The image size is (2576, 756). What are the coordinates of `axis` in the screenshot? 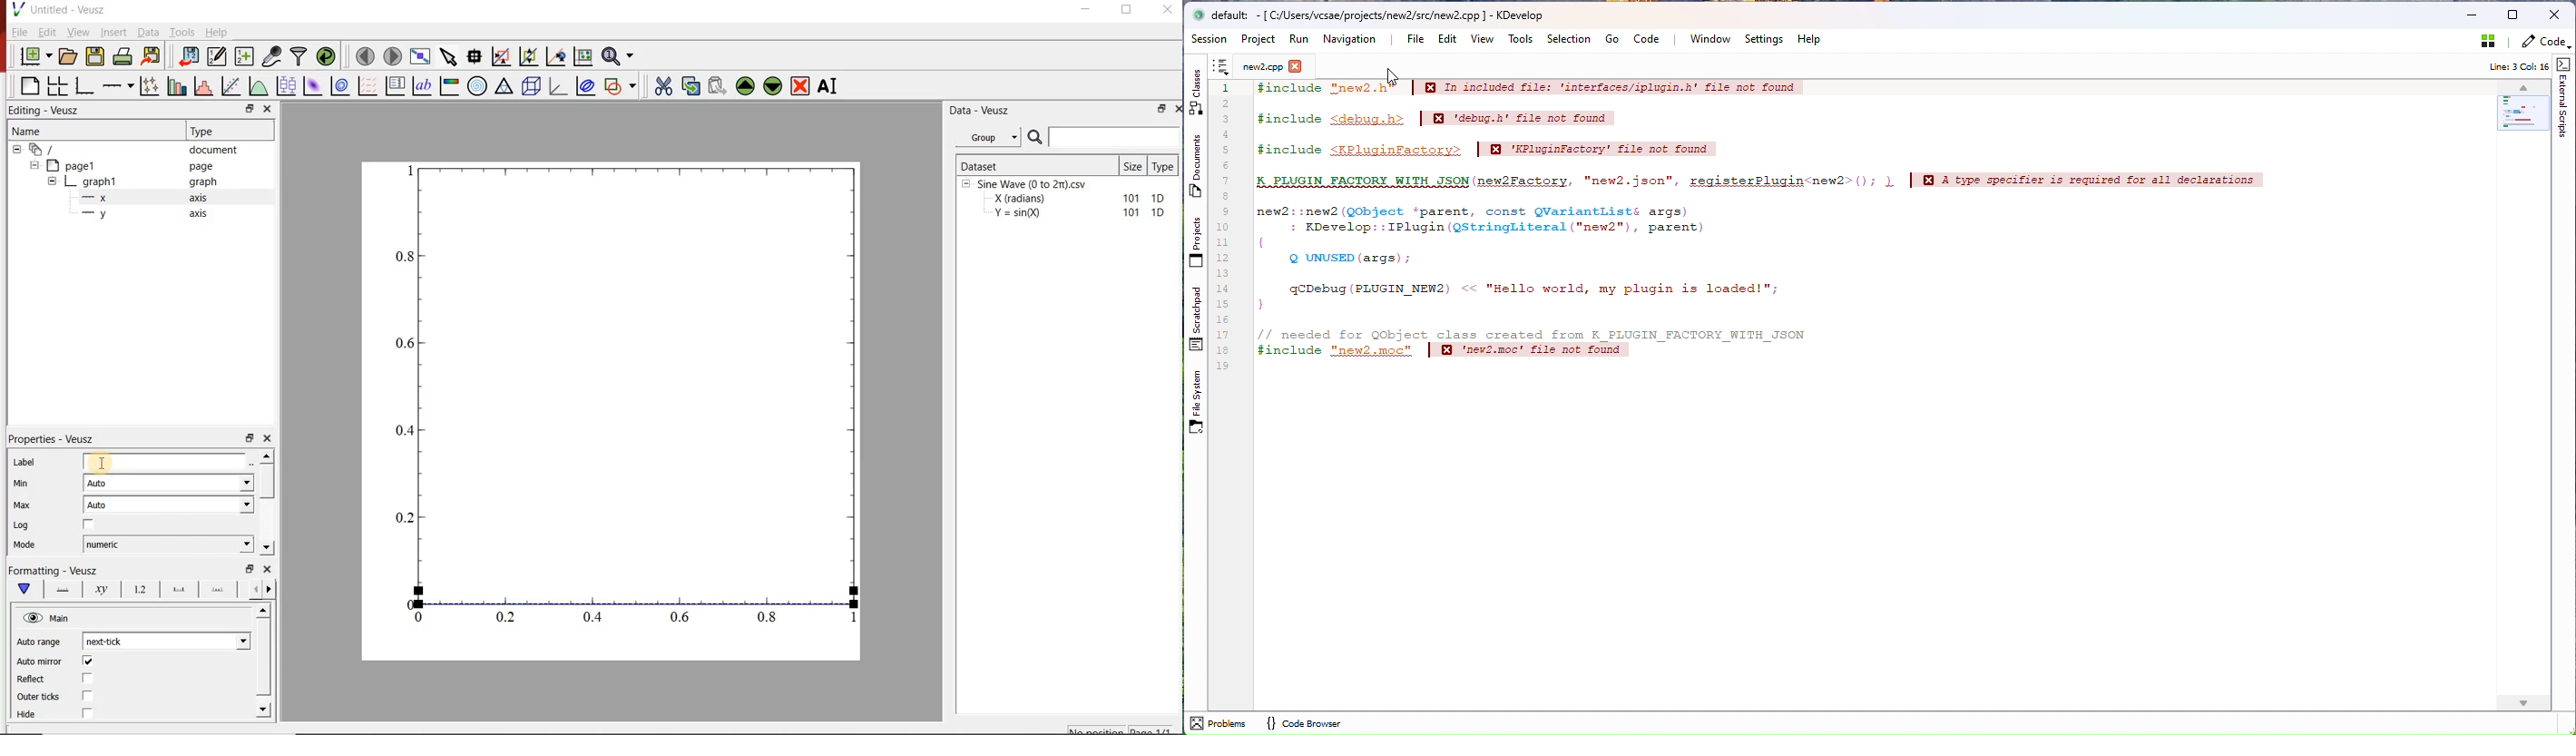 It's located at (199, 197).